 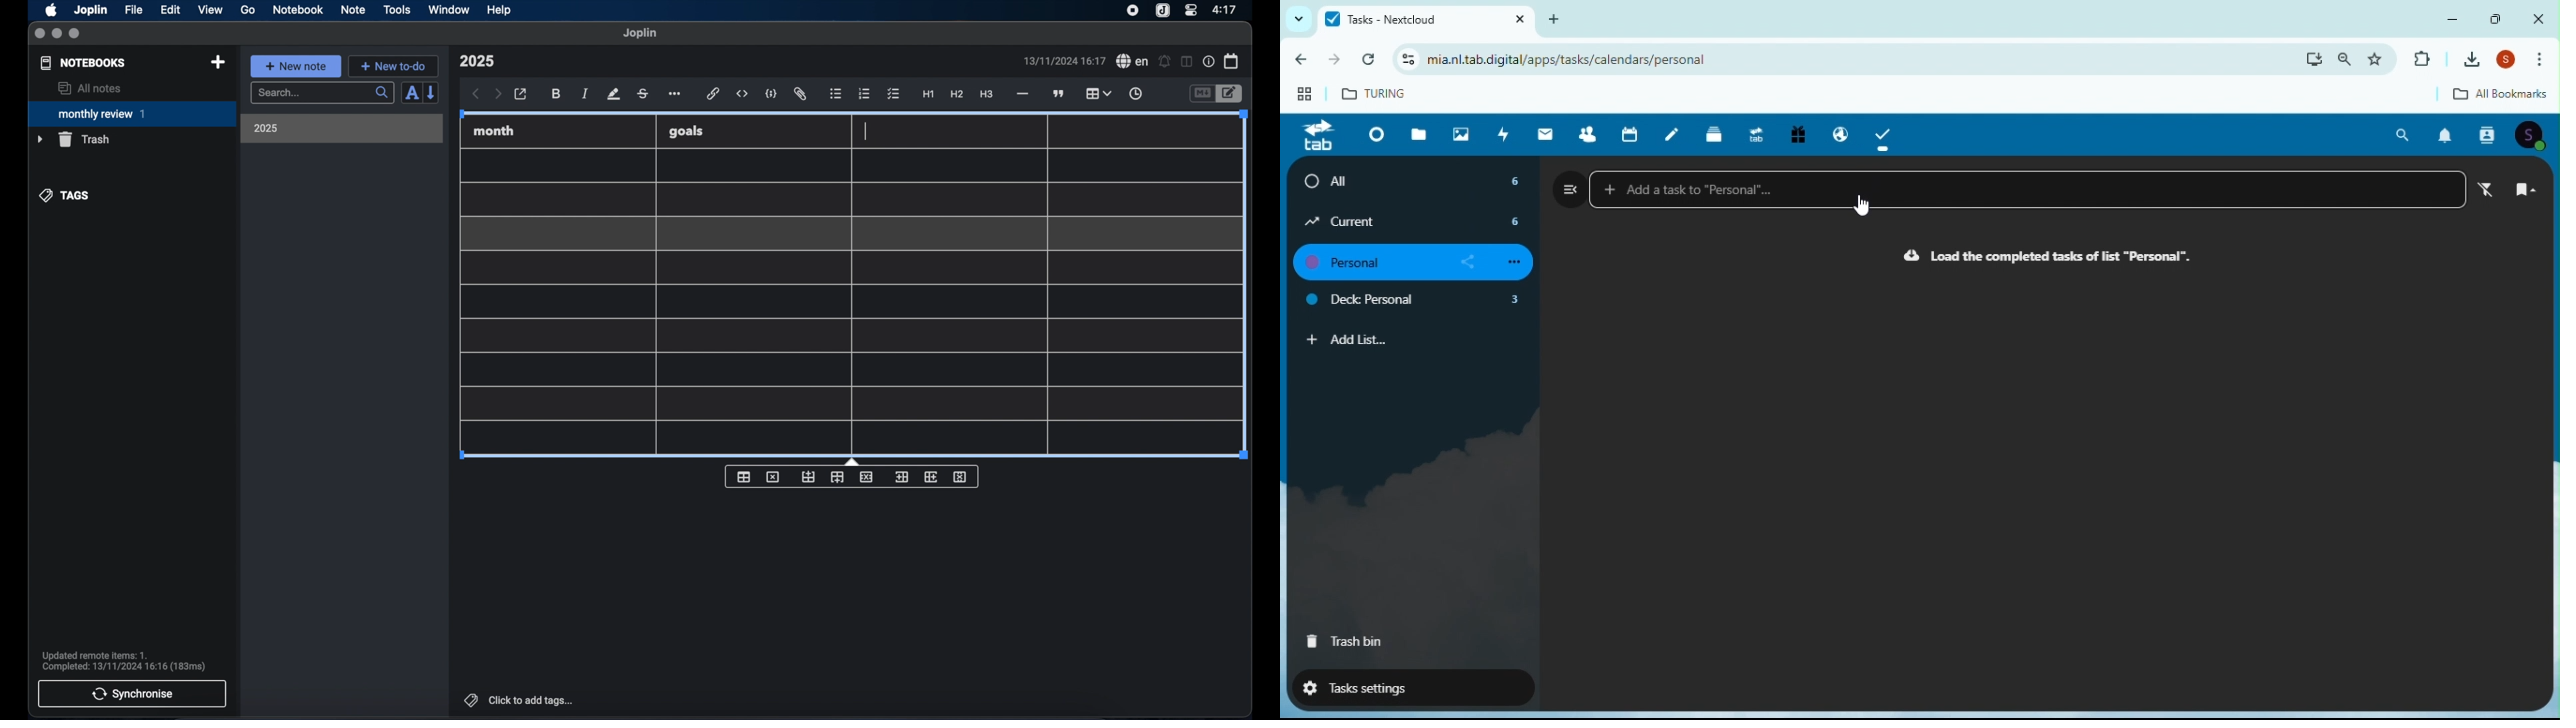 What do you see at coordinates (1064, 61) in the screenshot?
I see `date` at bounding box center [1064, 61].